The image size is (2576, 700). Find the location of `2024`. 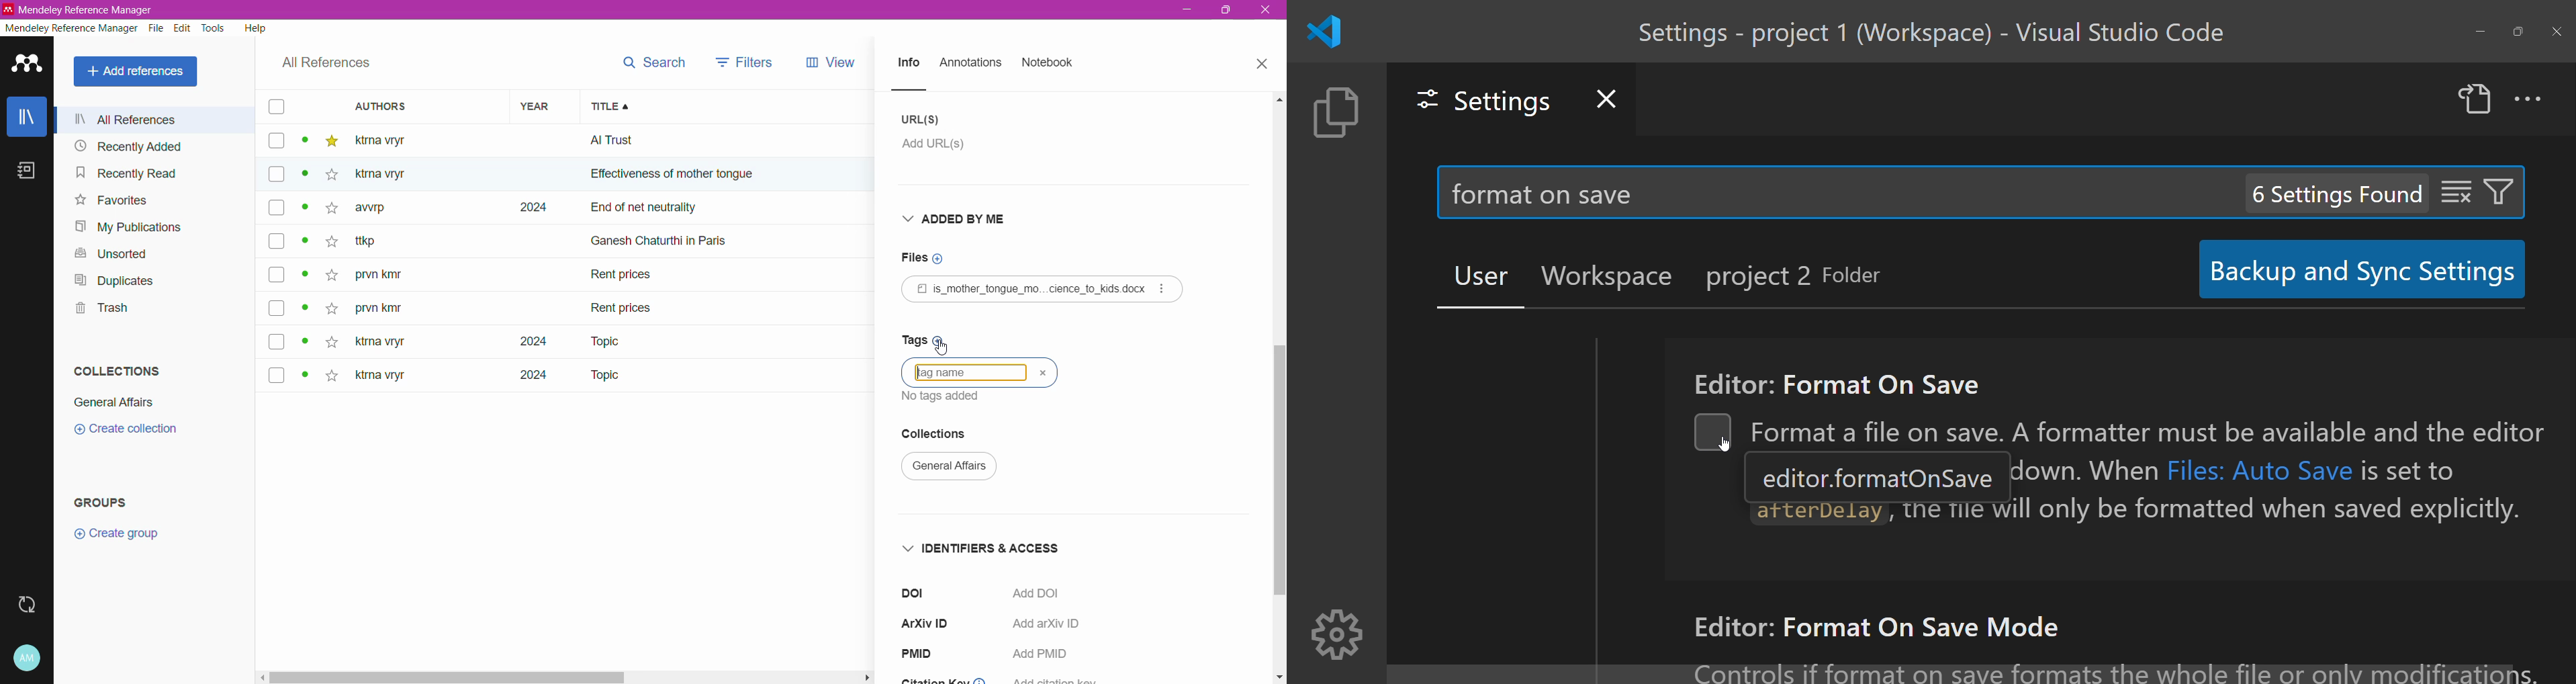

2024 is located at coordinates (525, 380).